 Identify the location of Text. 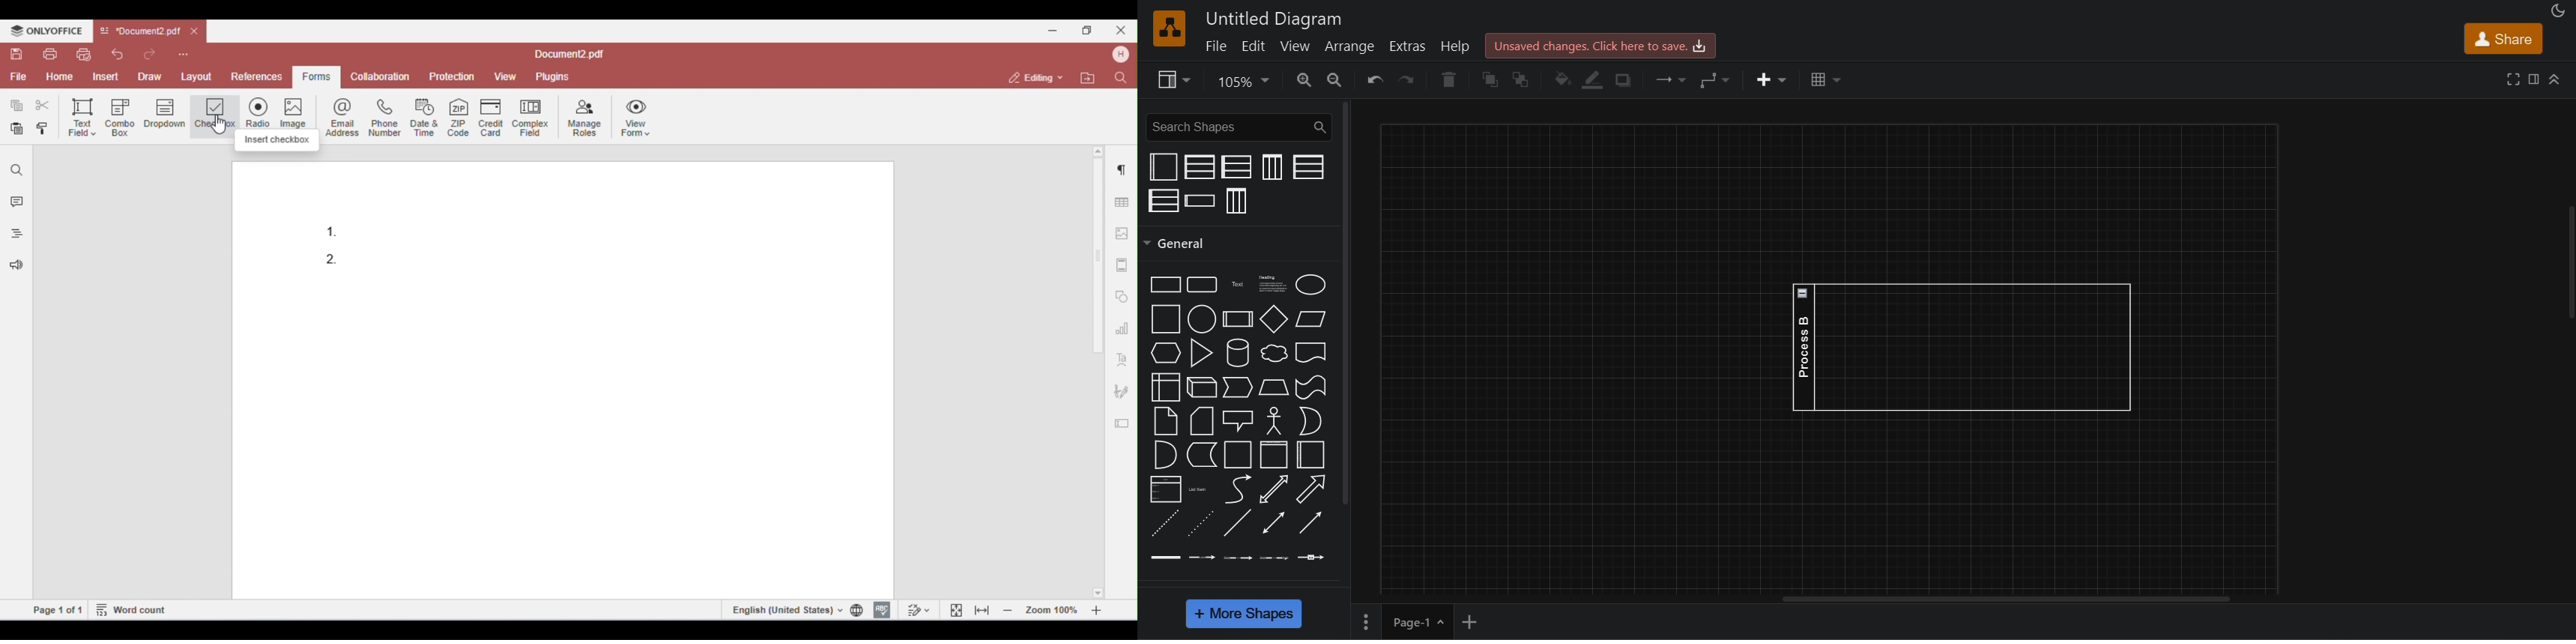
(1236, 284).